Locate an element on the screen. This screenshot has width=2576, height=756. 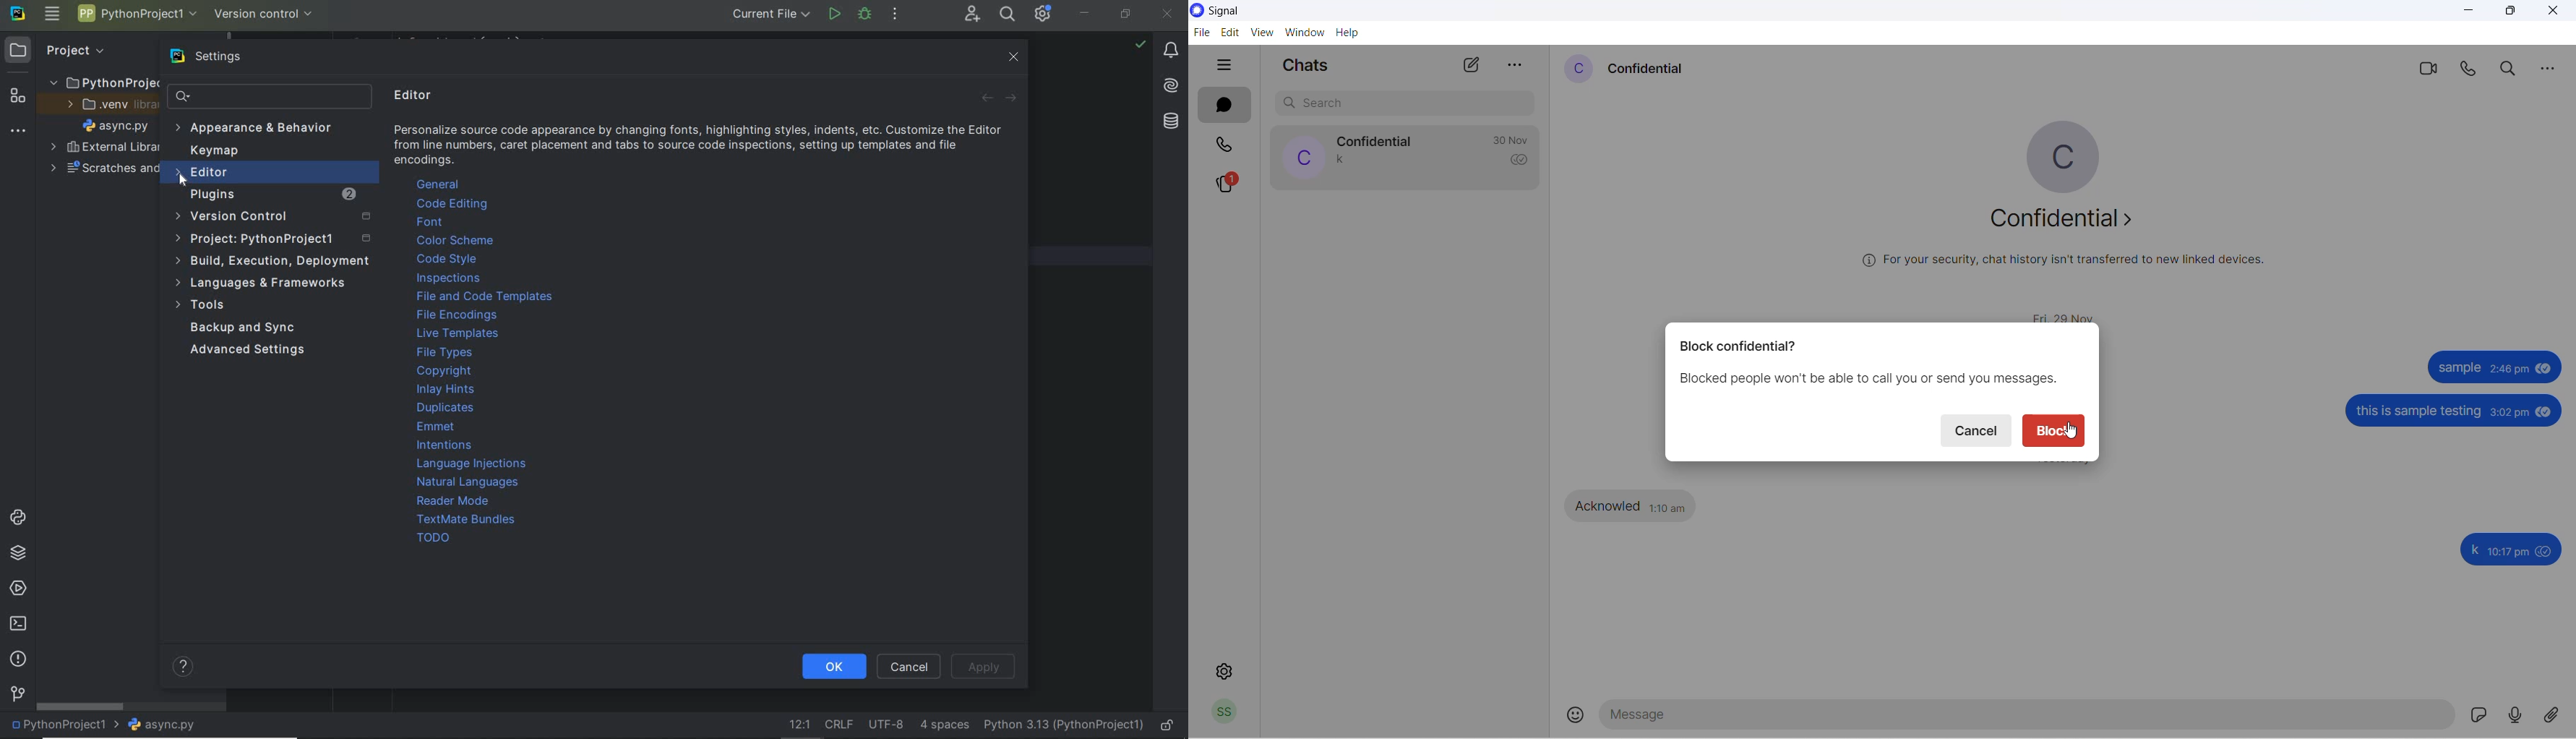
make file ready only is located at coordinates (1170, 726).